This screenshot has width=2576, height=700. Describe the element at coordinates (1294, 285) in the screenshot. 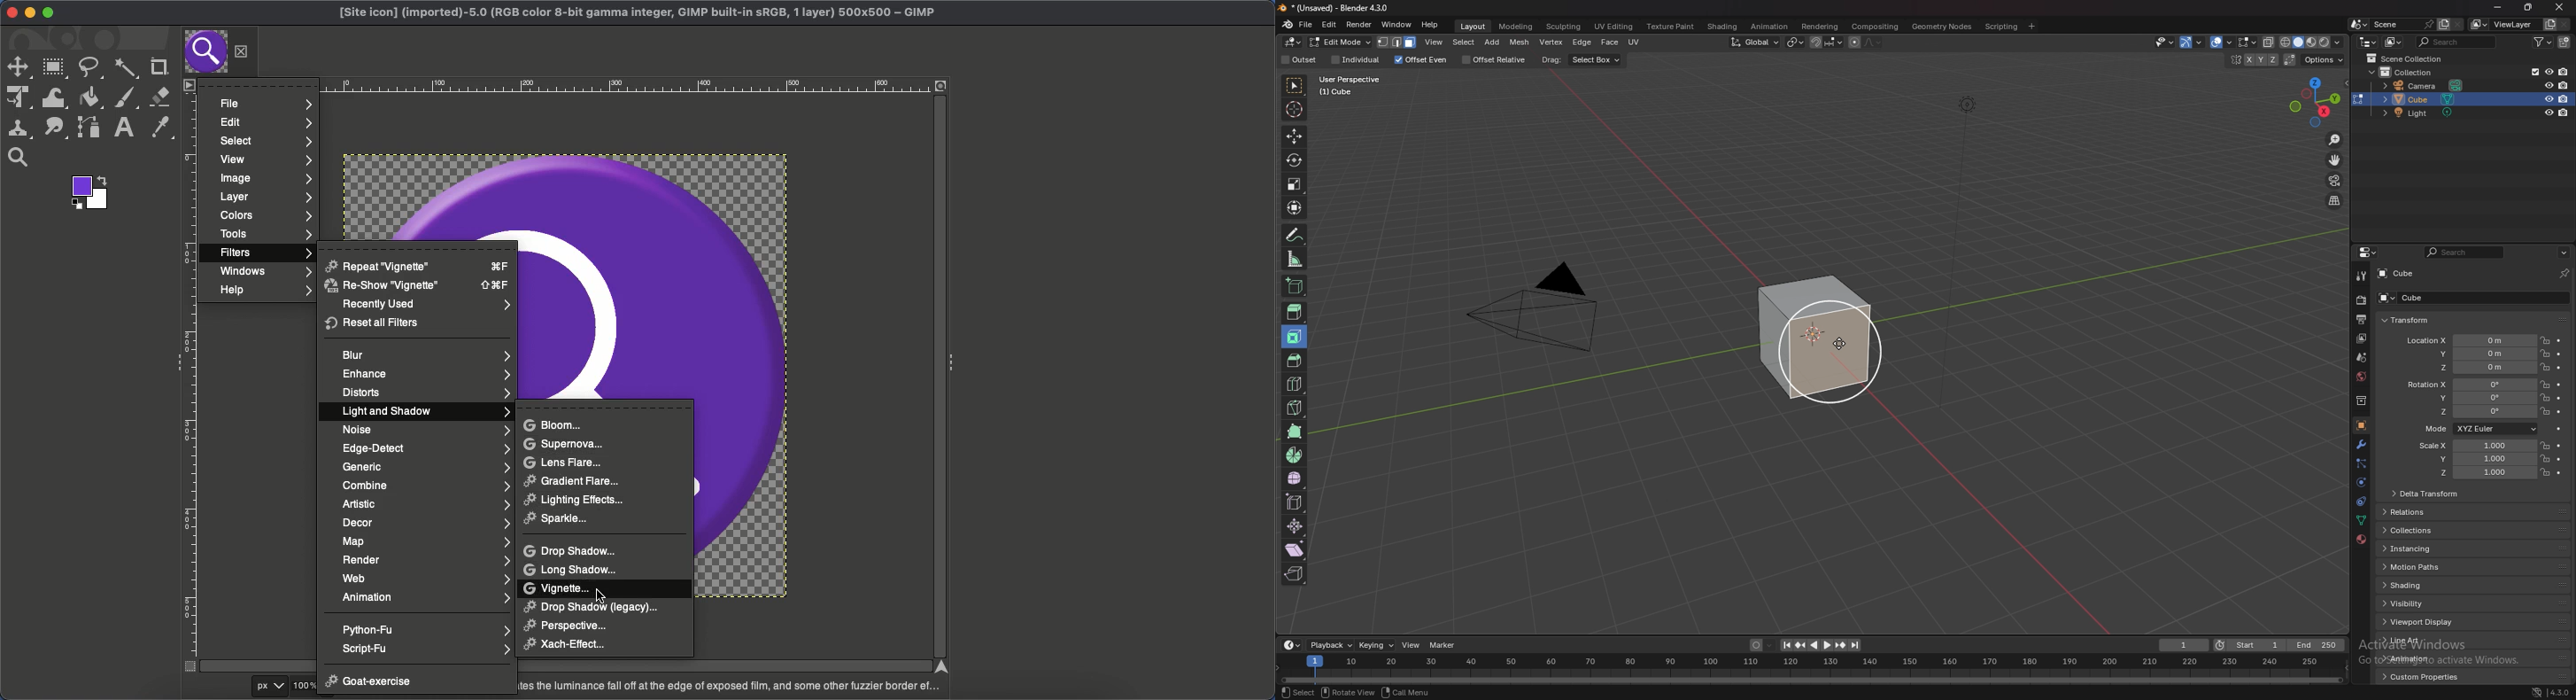

I see `add cube` at that location.